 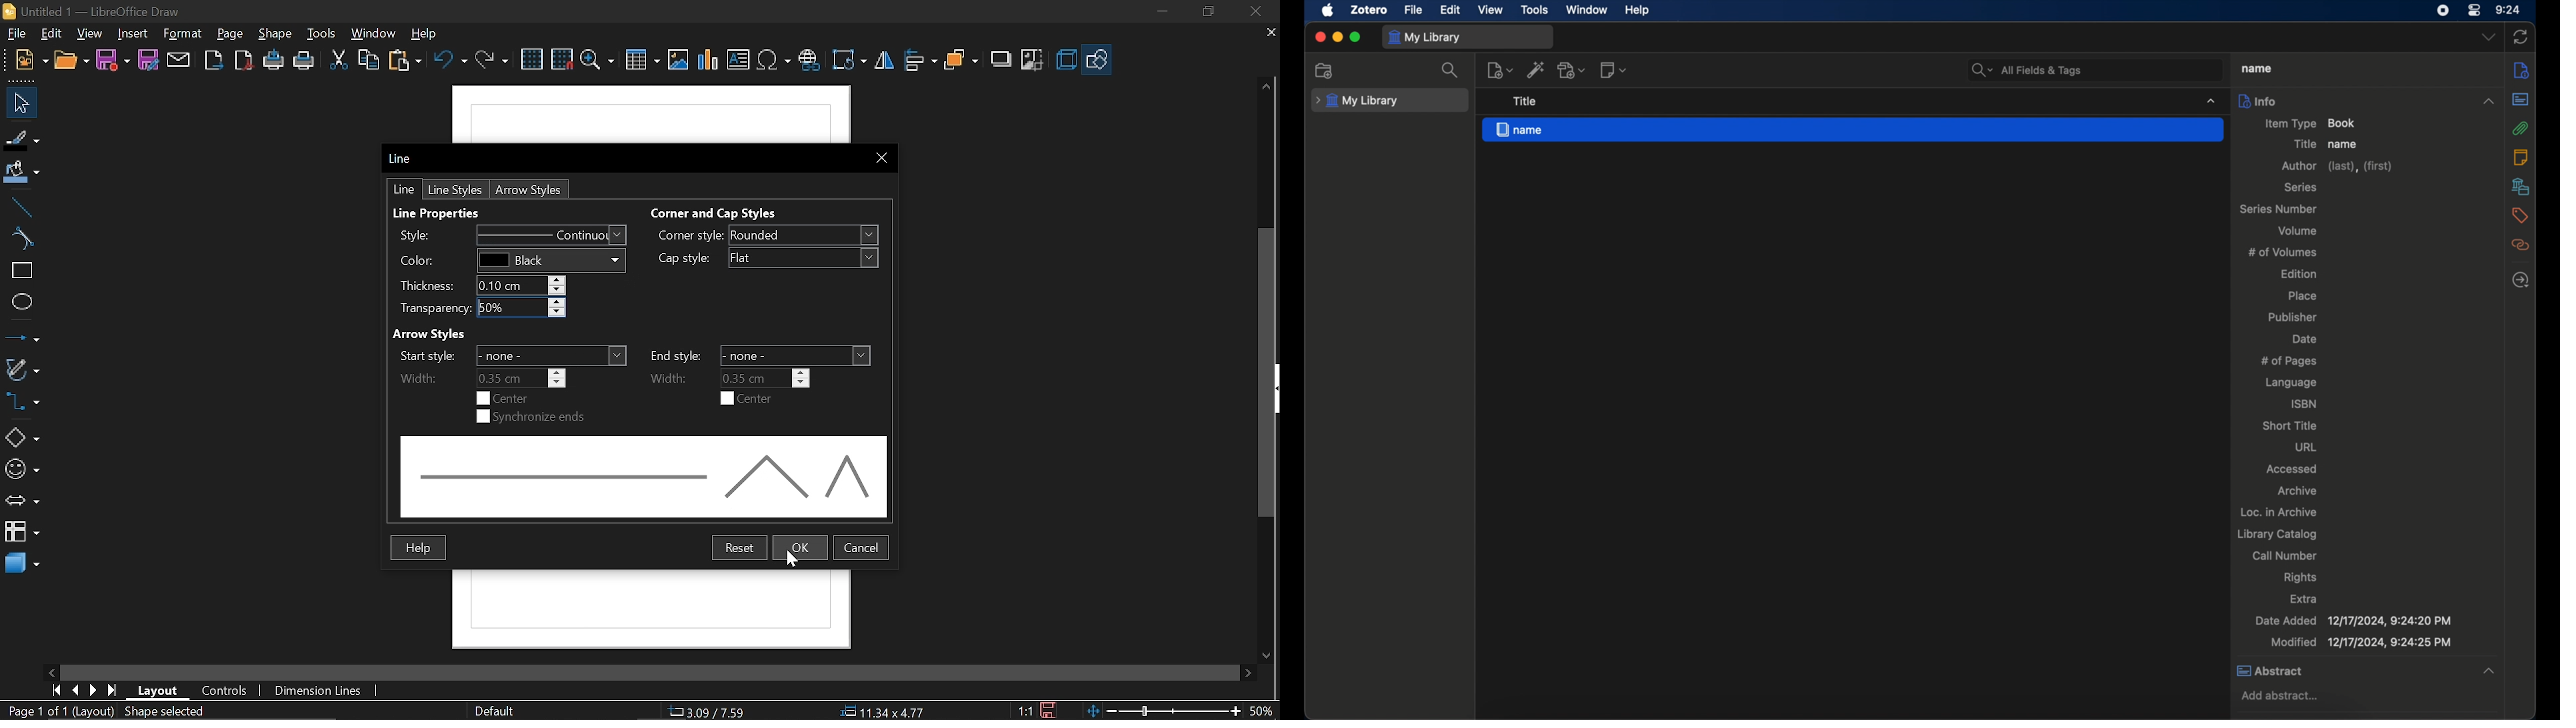 What do you see at coordinates (2489, 37) in the screenshot?
I see `dropdown` at bounding box center [2489, 37].